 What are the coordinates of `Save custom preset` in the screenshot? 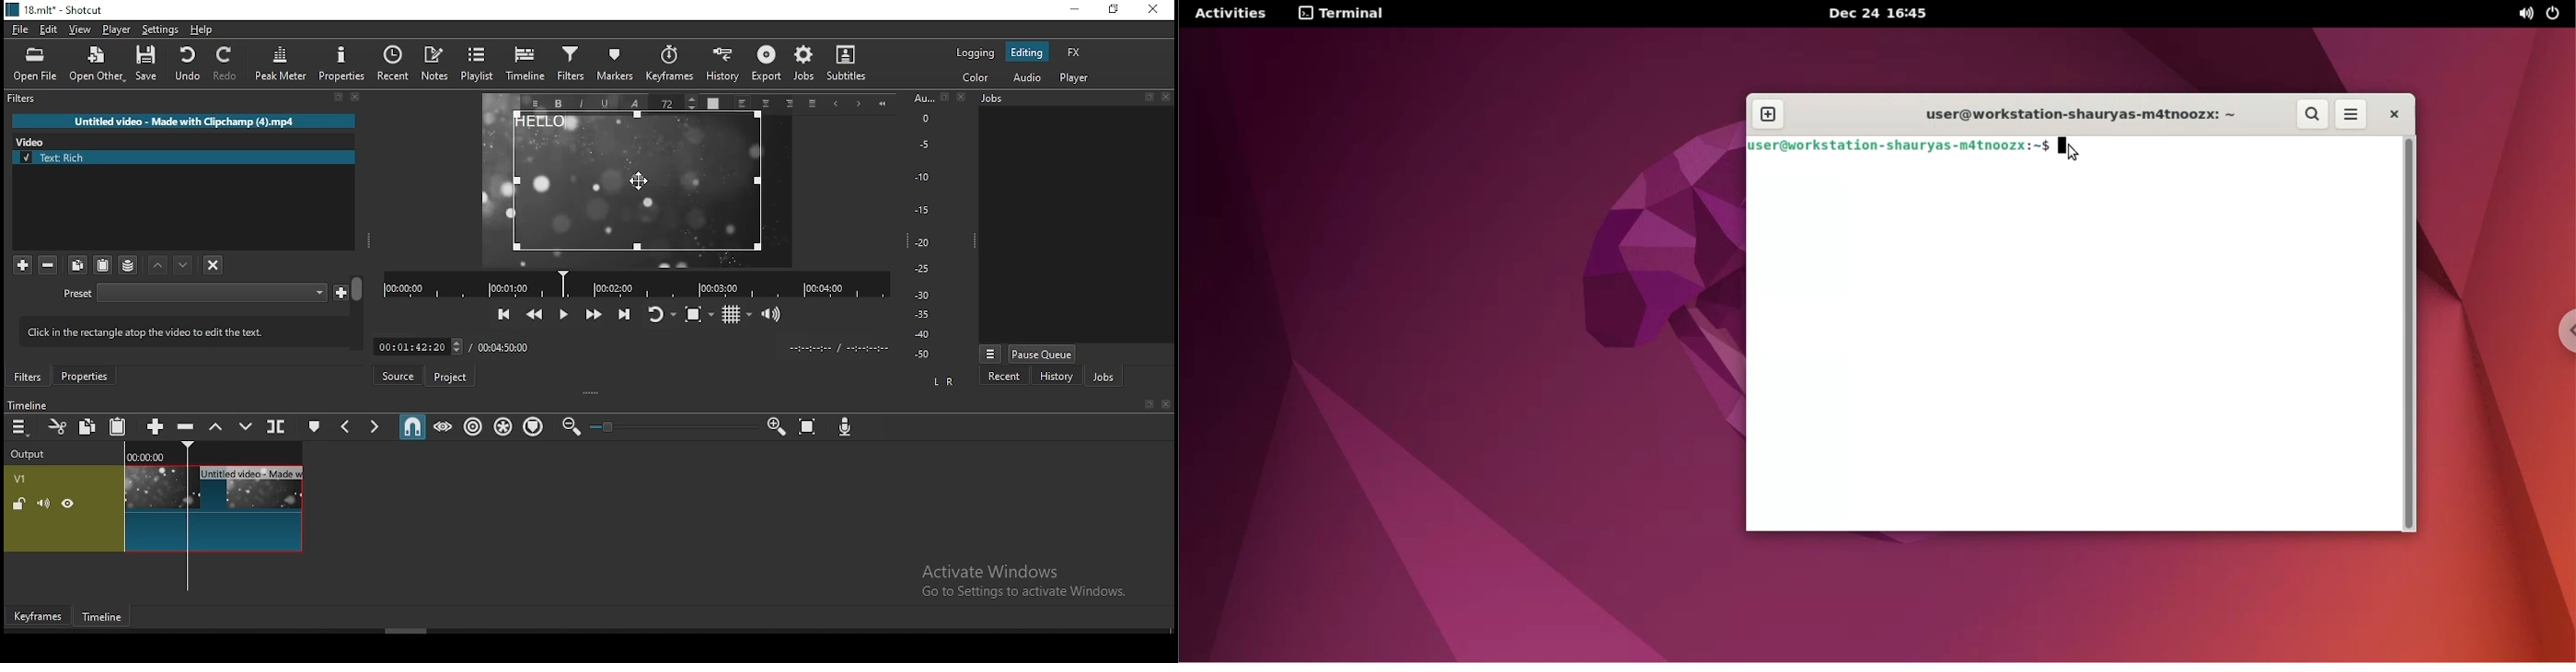 It's located at (341, 291).